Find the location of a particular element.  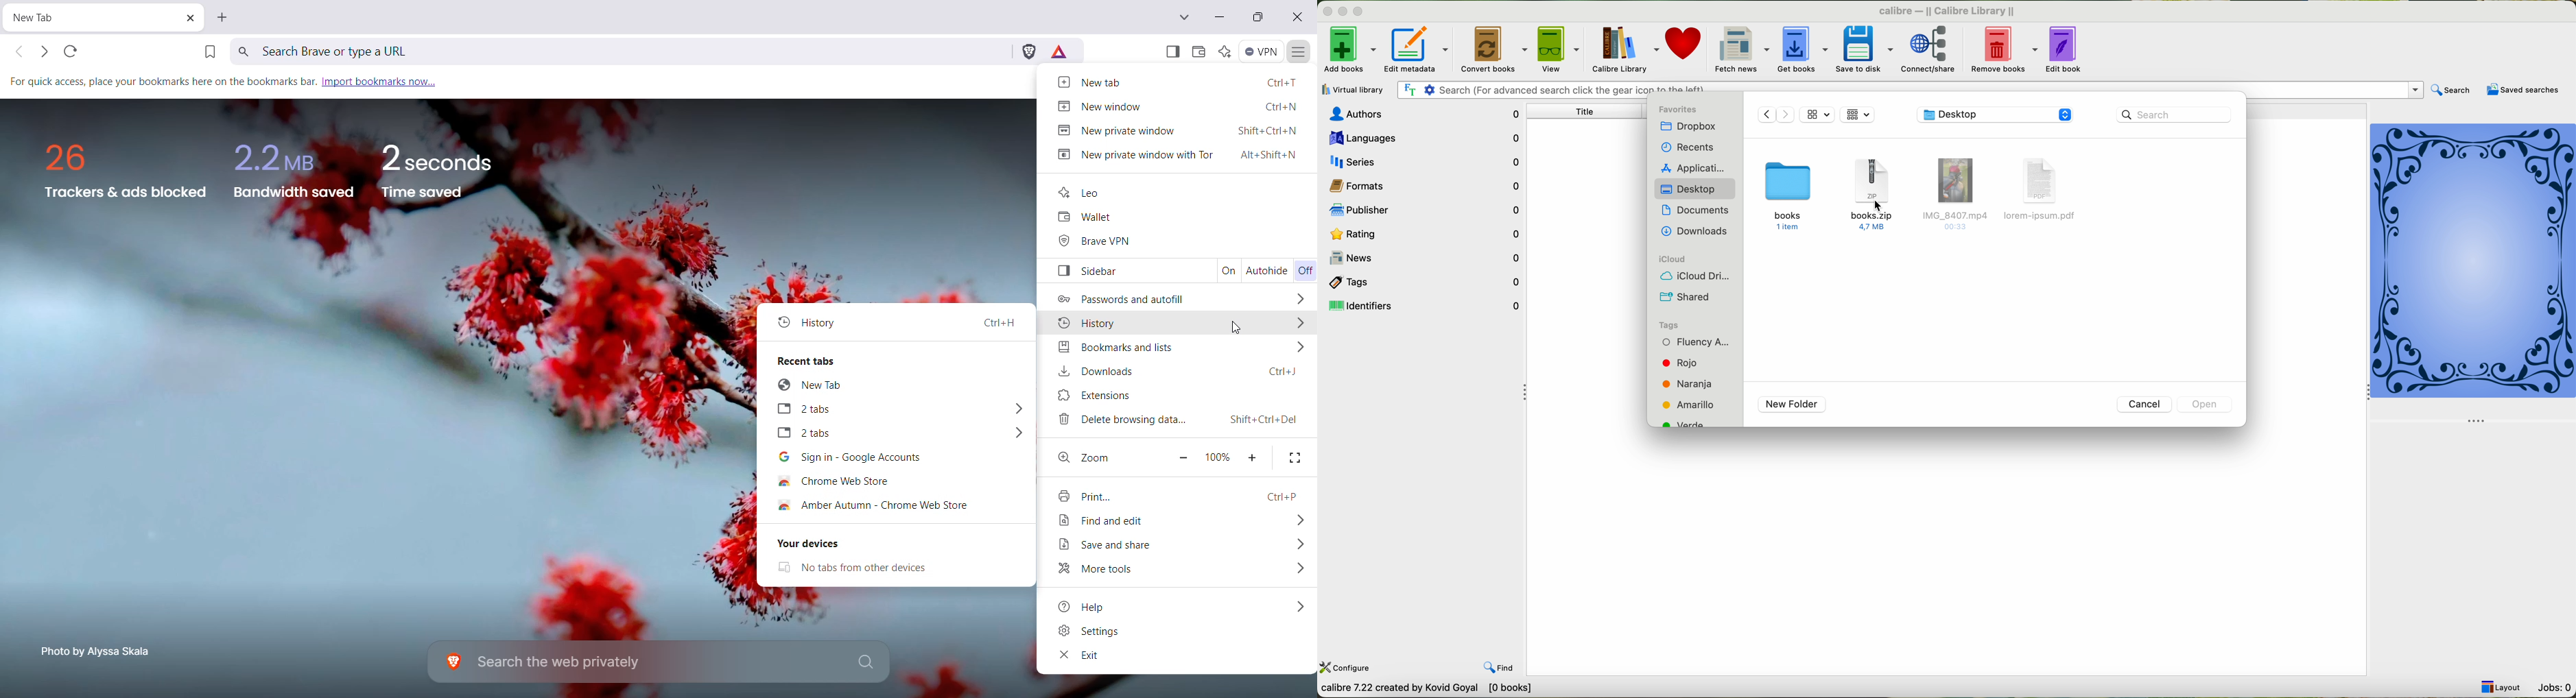

Click to go back, hold to see history is located at coordinates (16, 53).